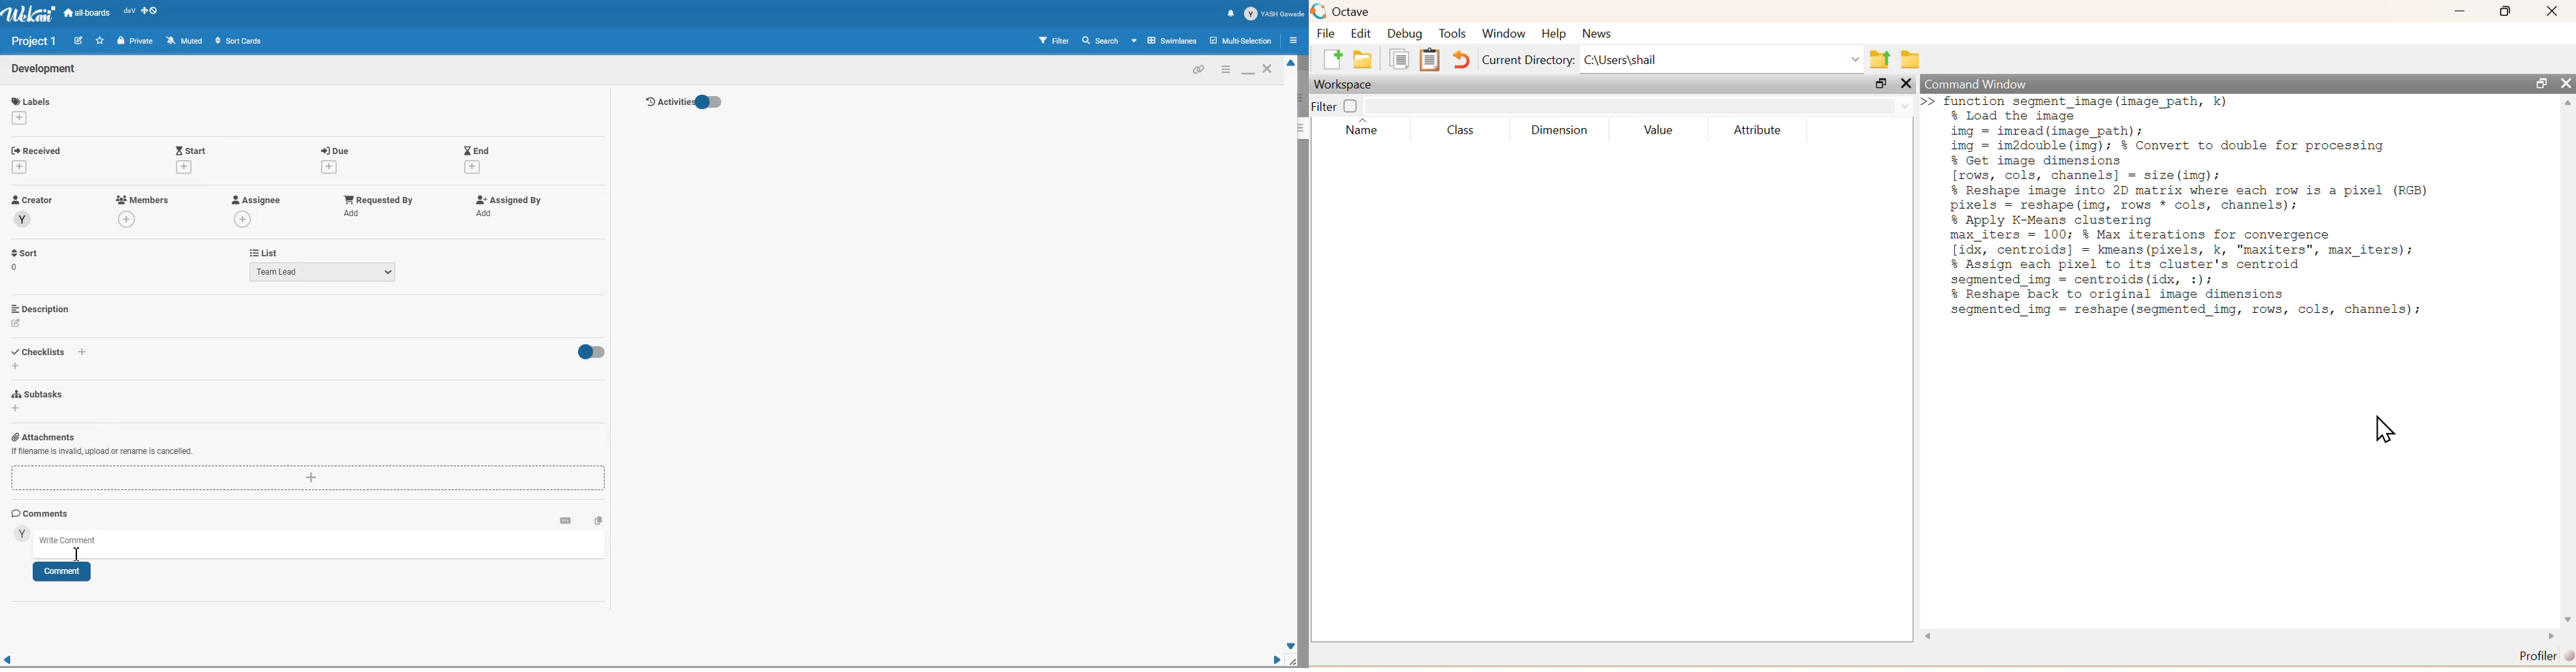  What do you see at coordinates (1356, 11) in the screenshot?
I see `Octave` at bounding box center [1356, 11].